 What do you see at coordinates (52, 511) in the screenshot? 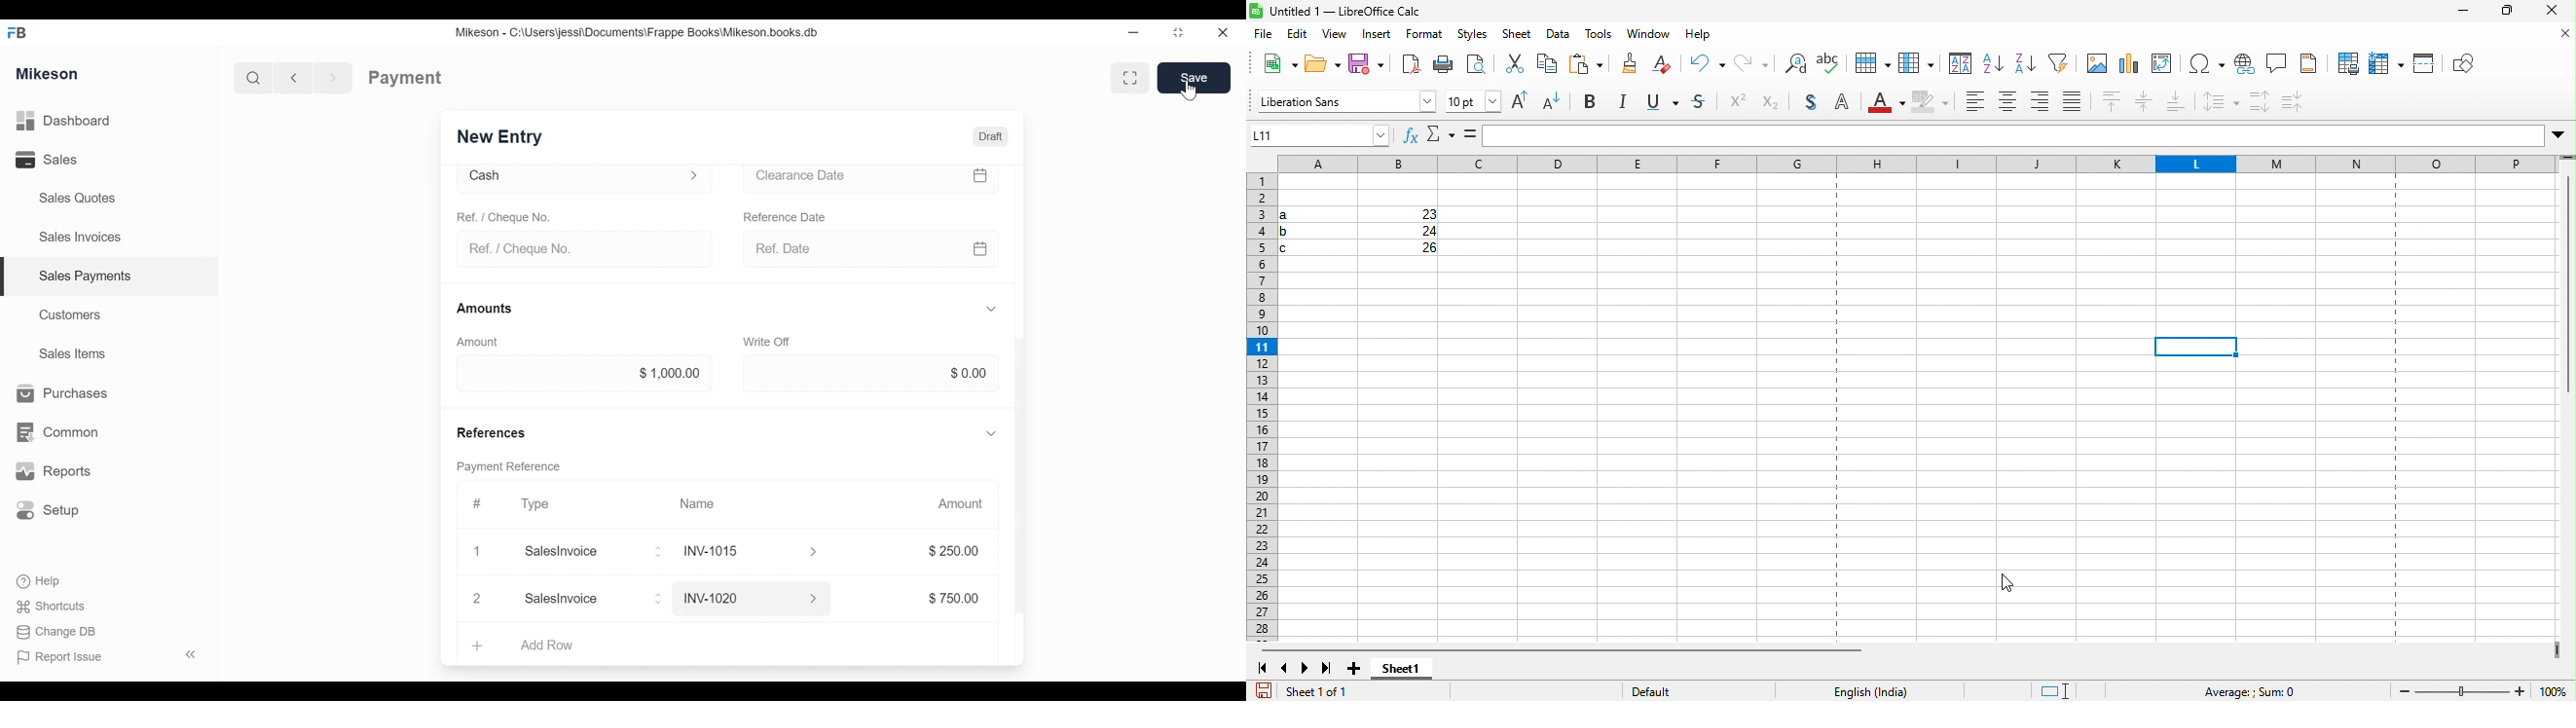
I see `Setup` at bounding box center [52, 511].